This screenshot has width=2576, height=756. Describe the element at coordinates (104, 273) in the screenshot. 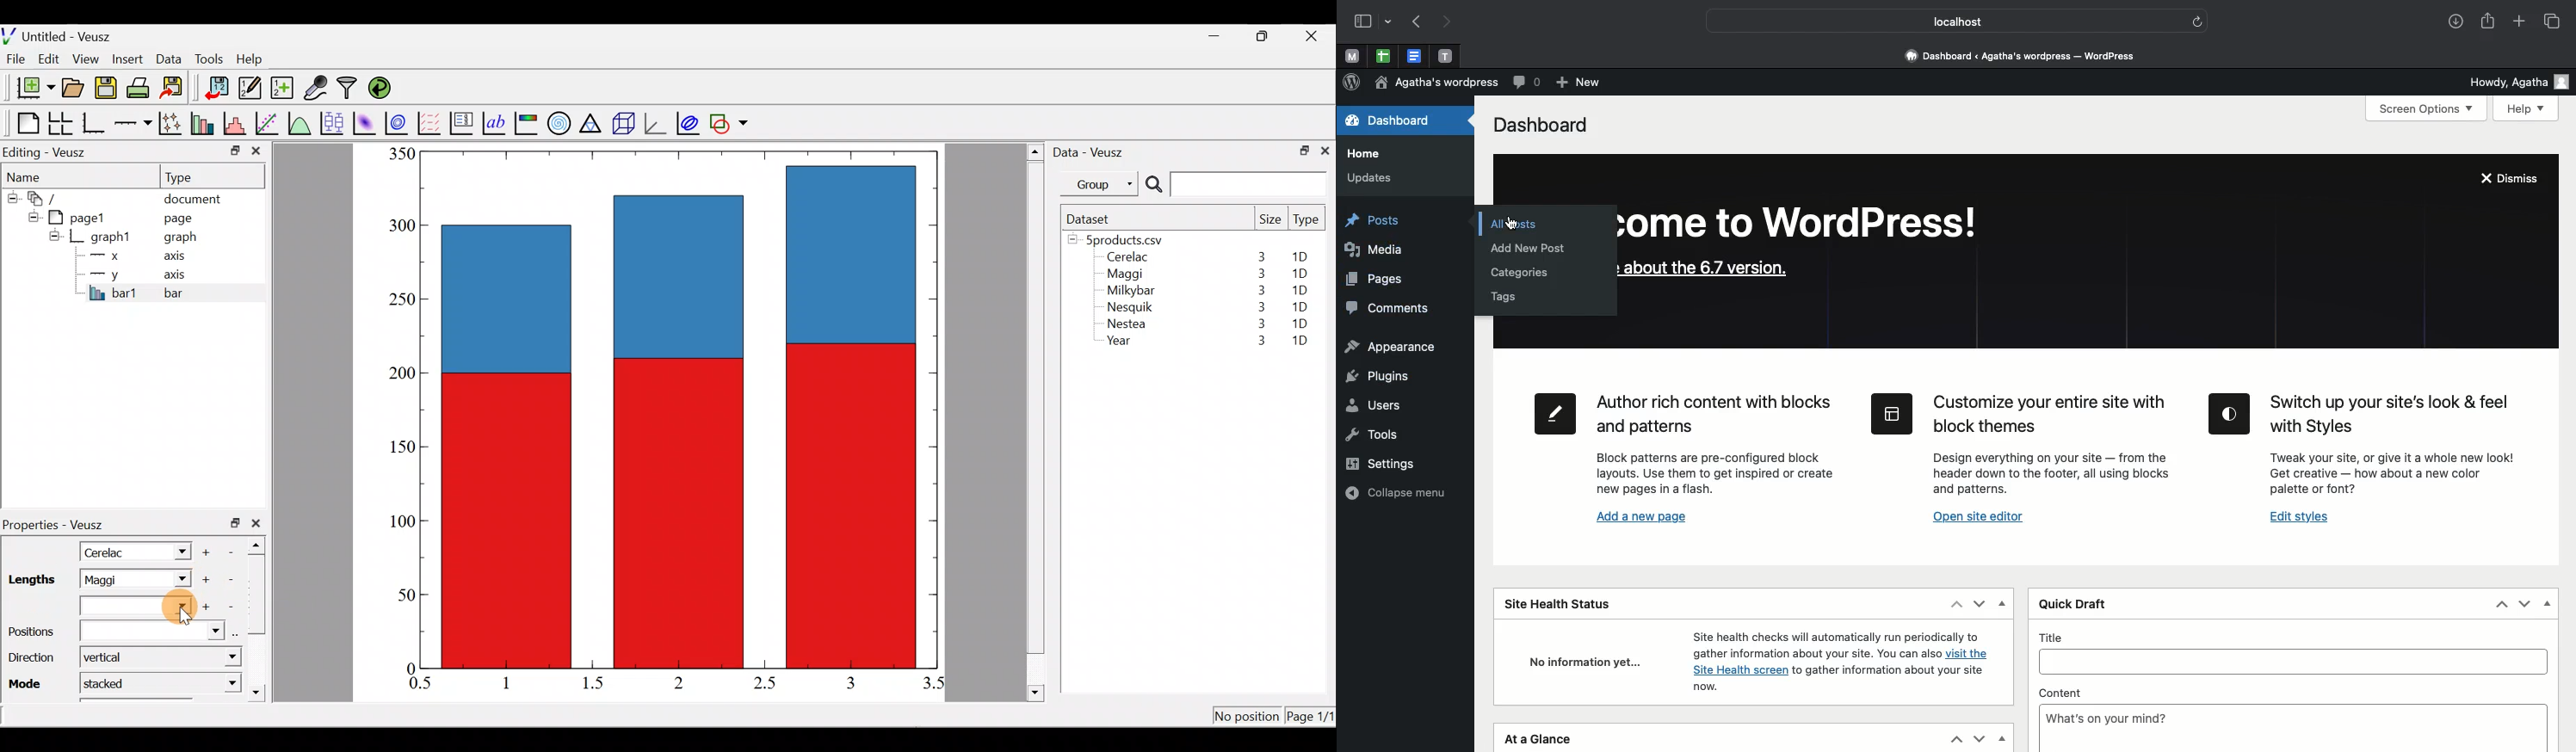

I see `y` at that location.